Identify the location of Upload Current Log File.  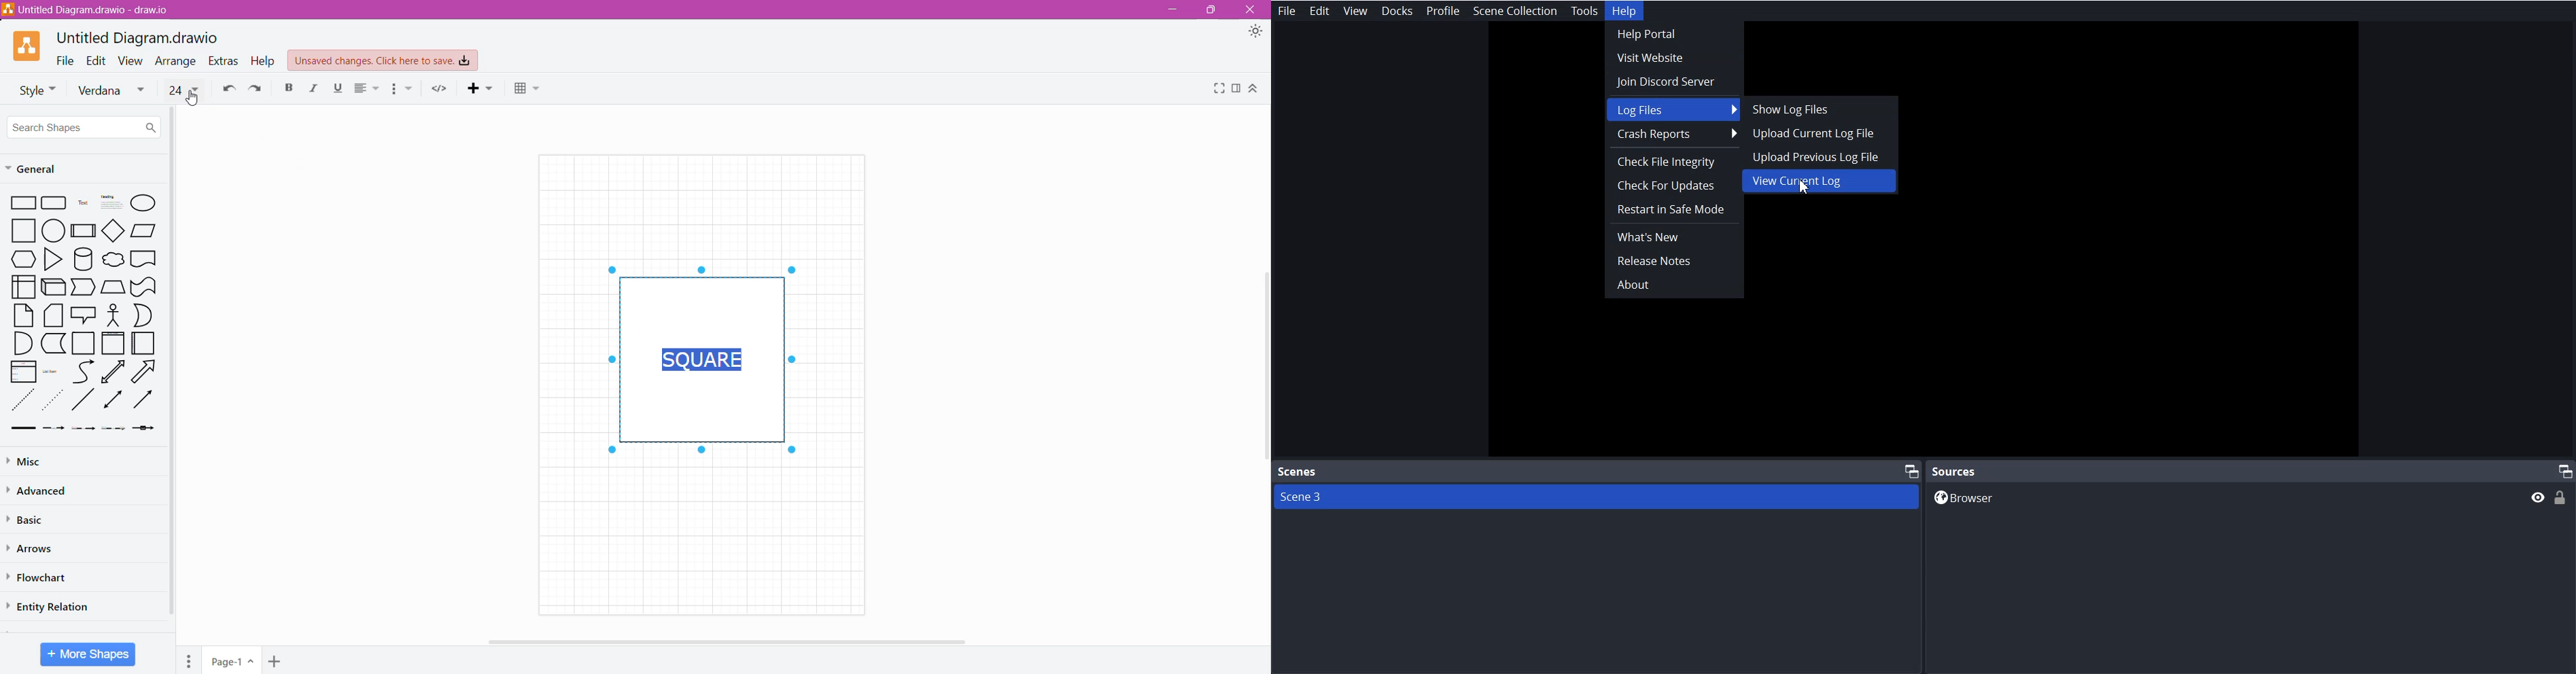
(1815, 132).